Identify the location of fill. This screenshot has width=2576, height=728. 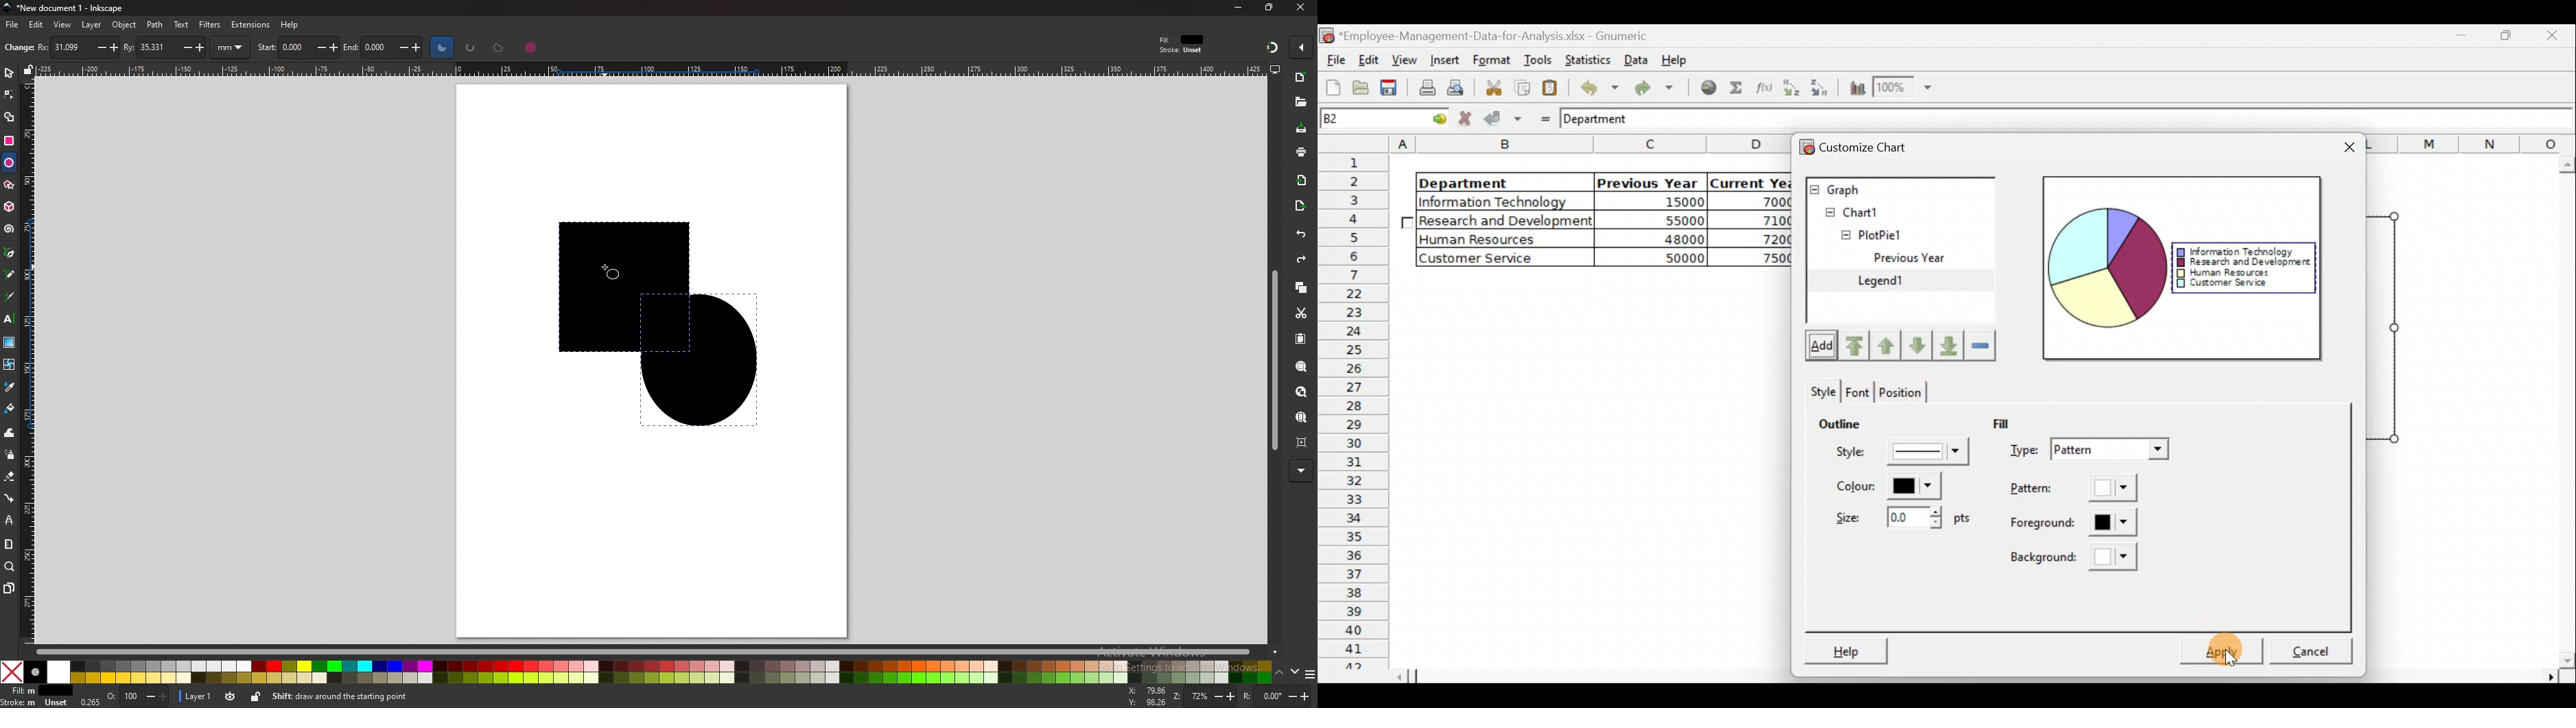
(36, 691).